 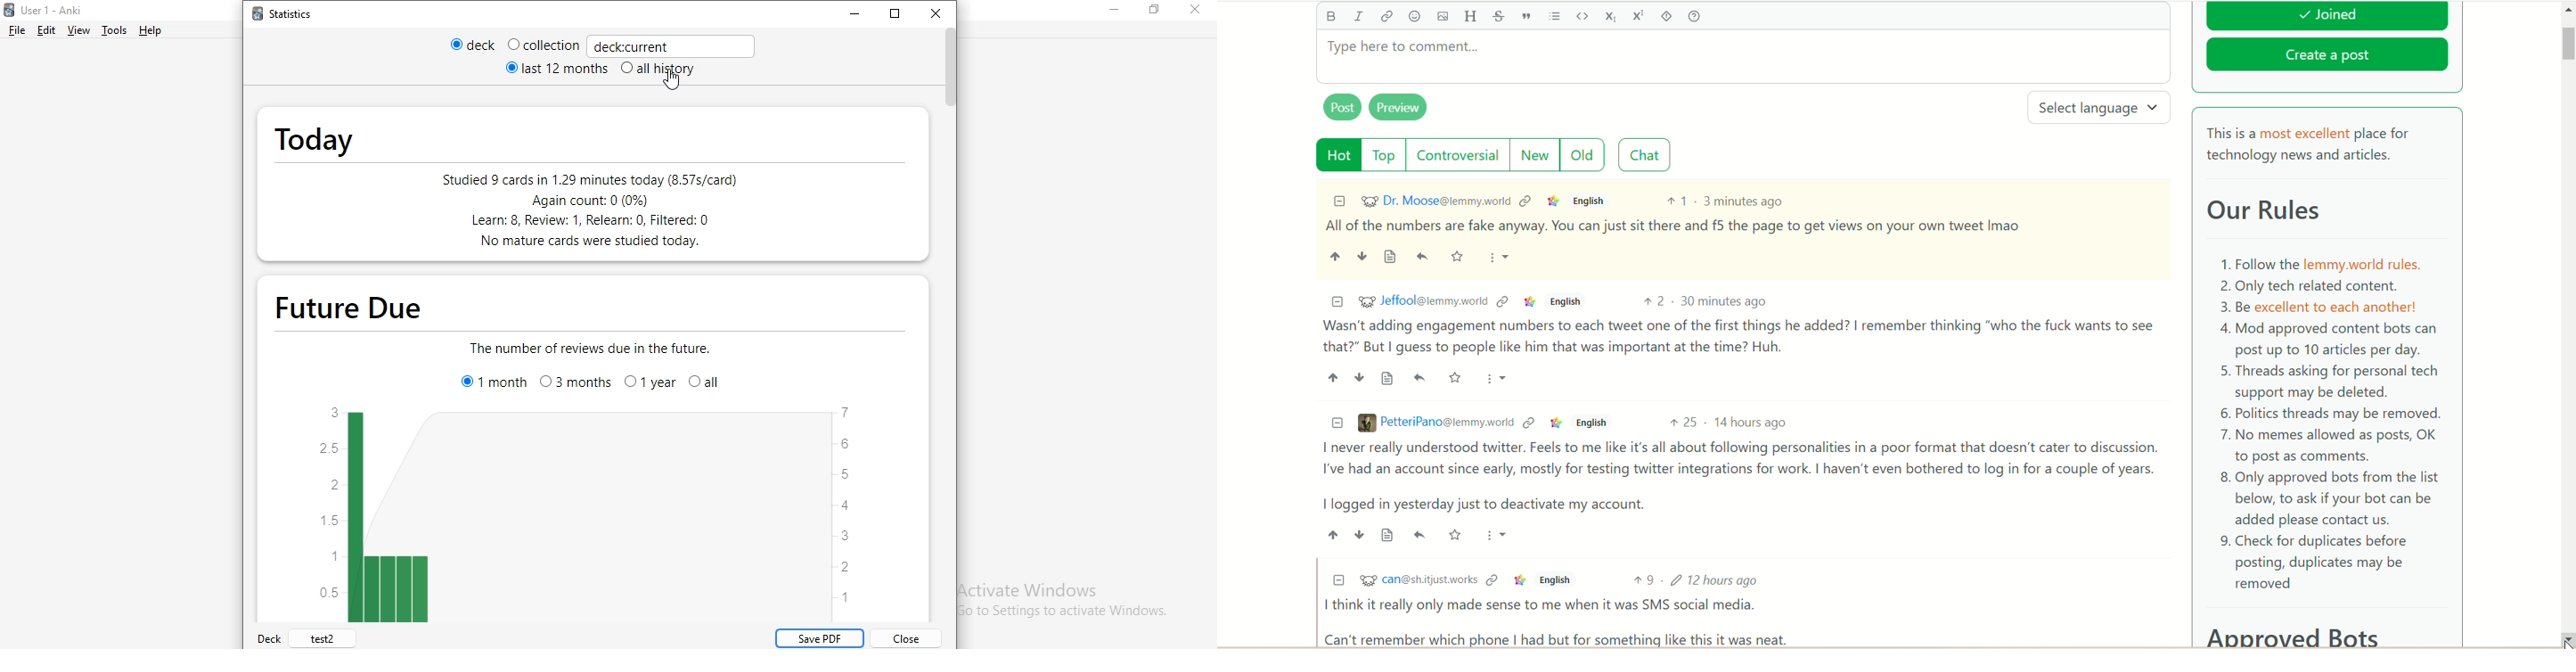 I want to click on edit, so click(x=45, y=29).